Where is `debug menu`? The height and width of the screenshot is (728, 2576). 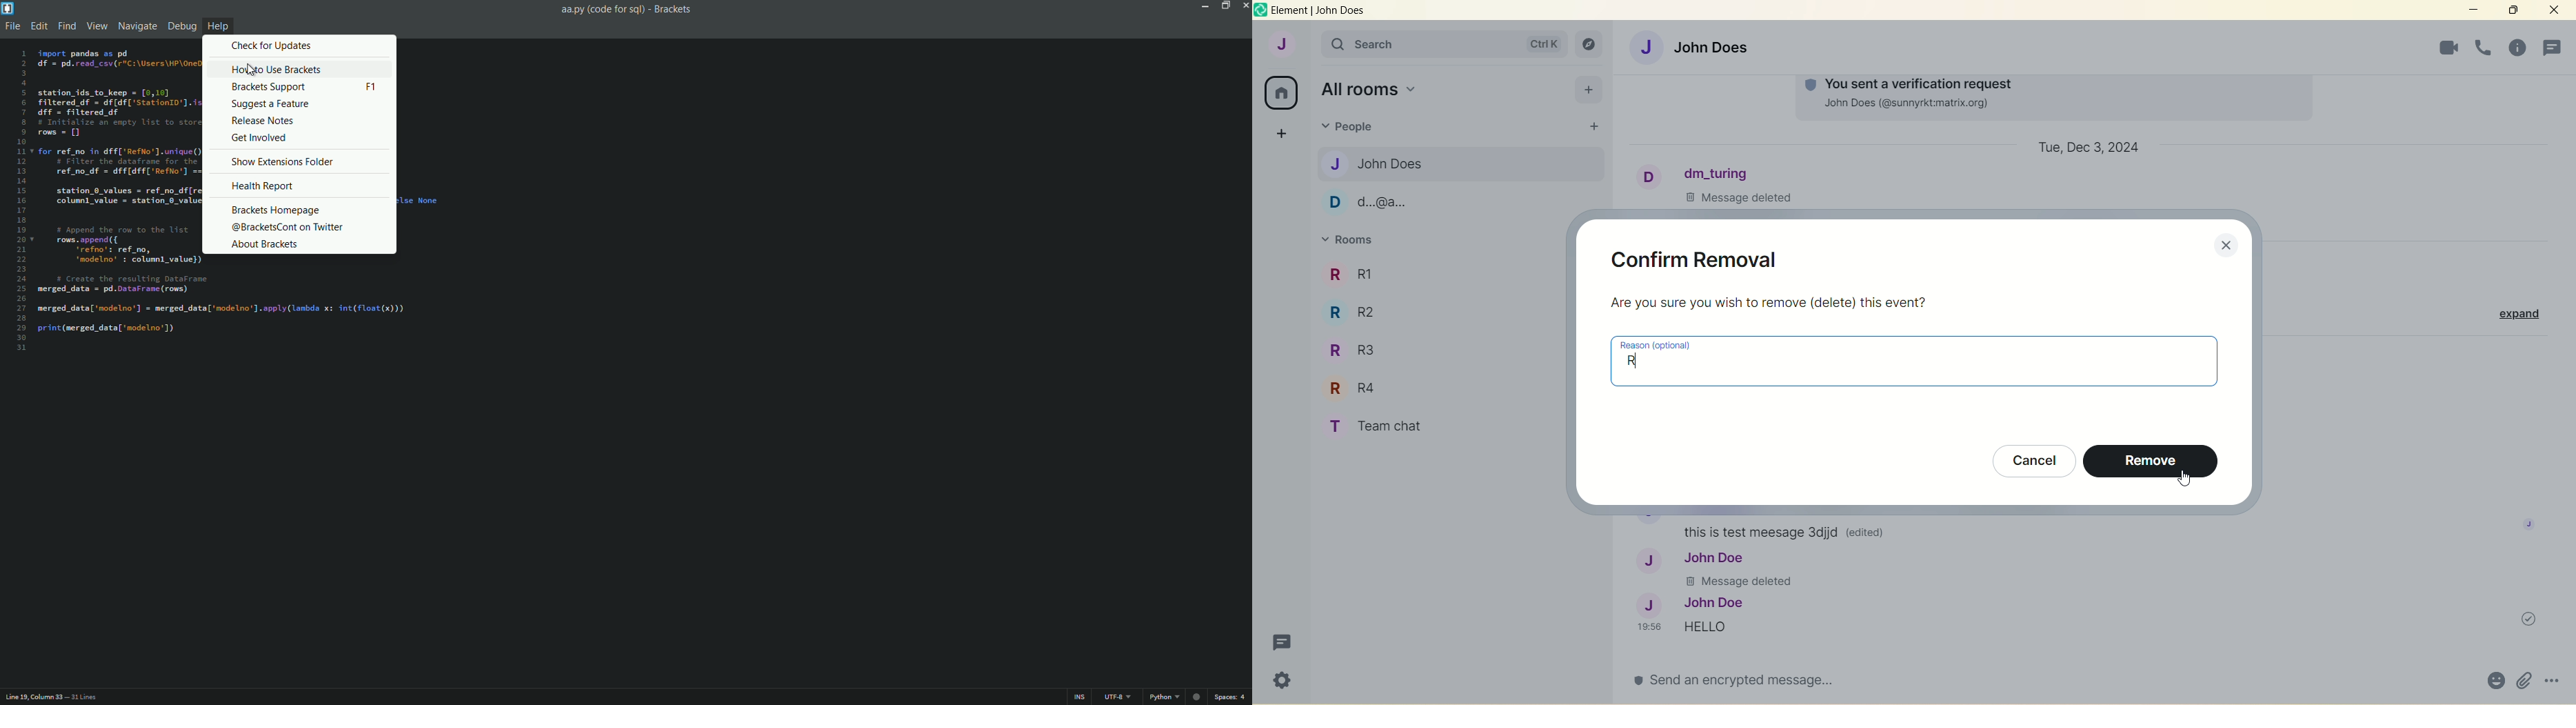
debug menu is located at coordinates (182, 27).